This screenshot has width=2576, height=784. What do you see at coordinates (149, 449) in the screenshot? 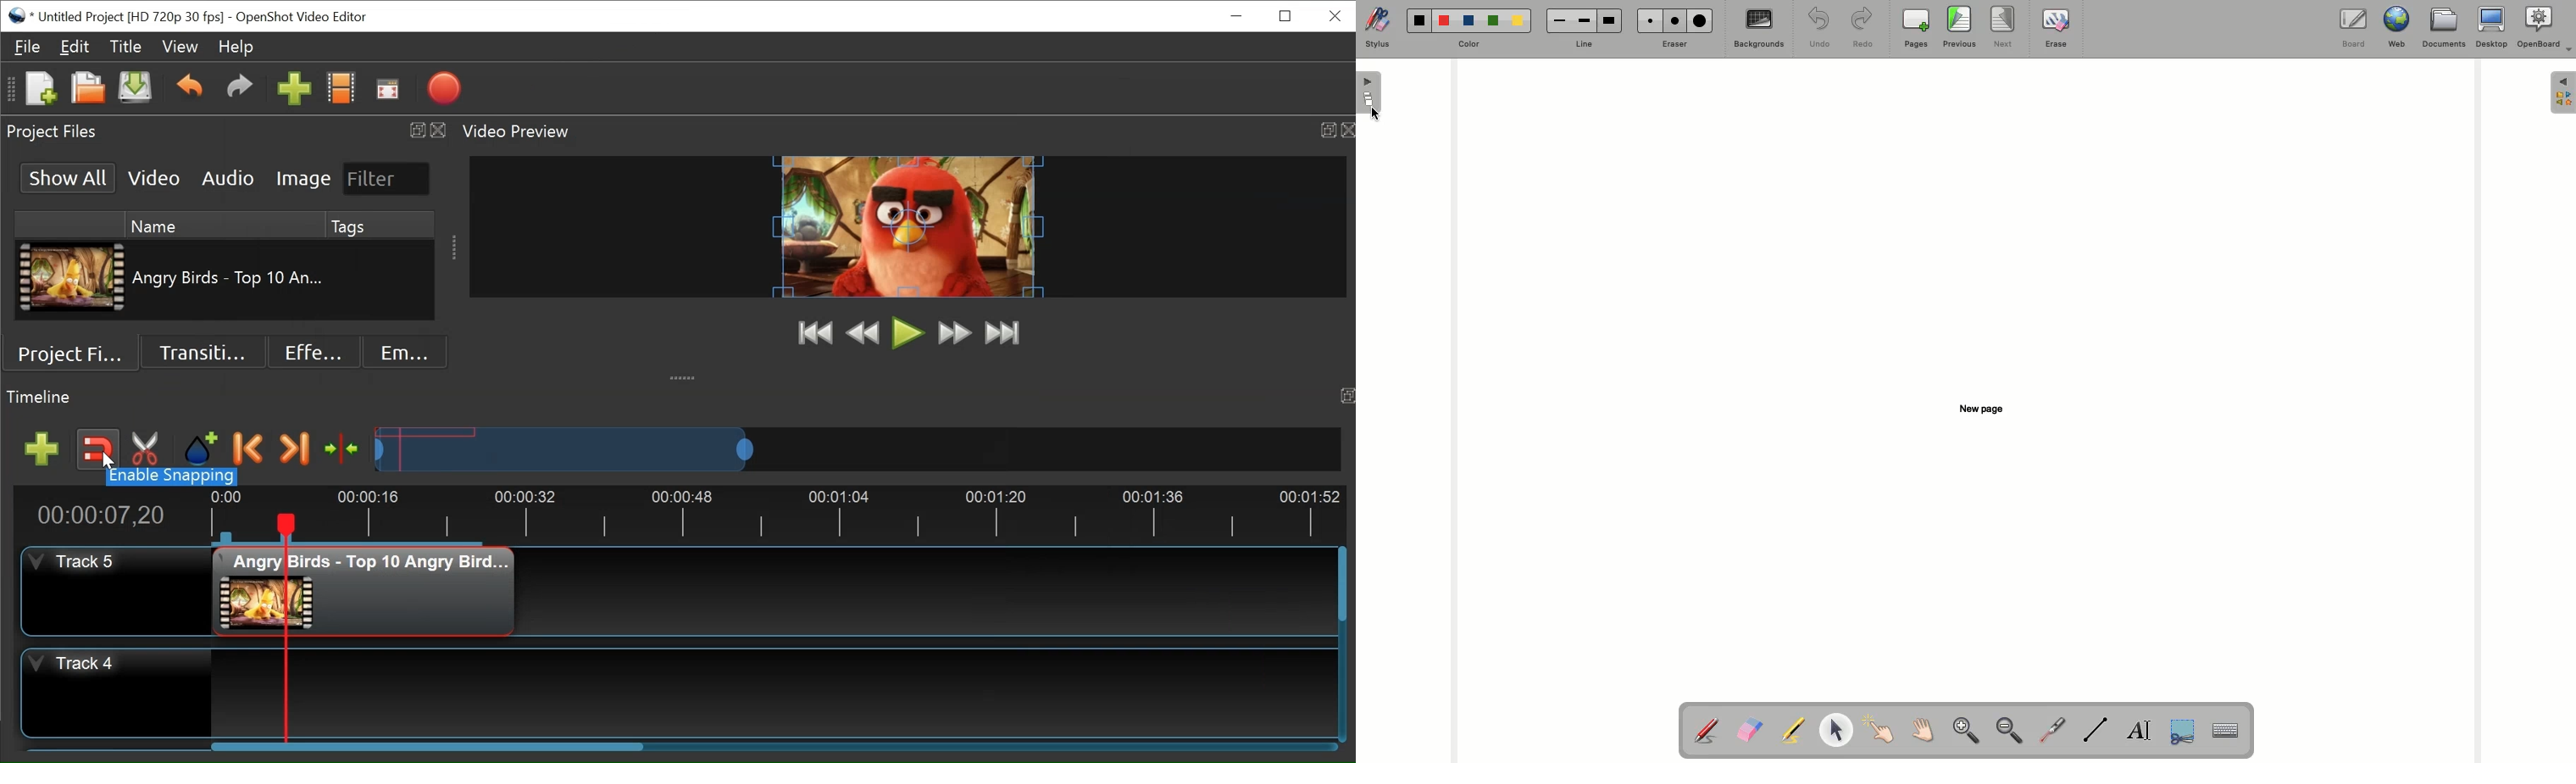
I see `Razor` at bounding box center [149, 449].